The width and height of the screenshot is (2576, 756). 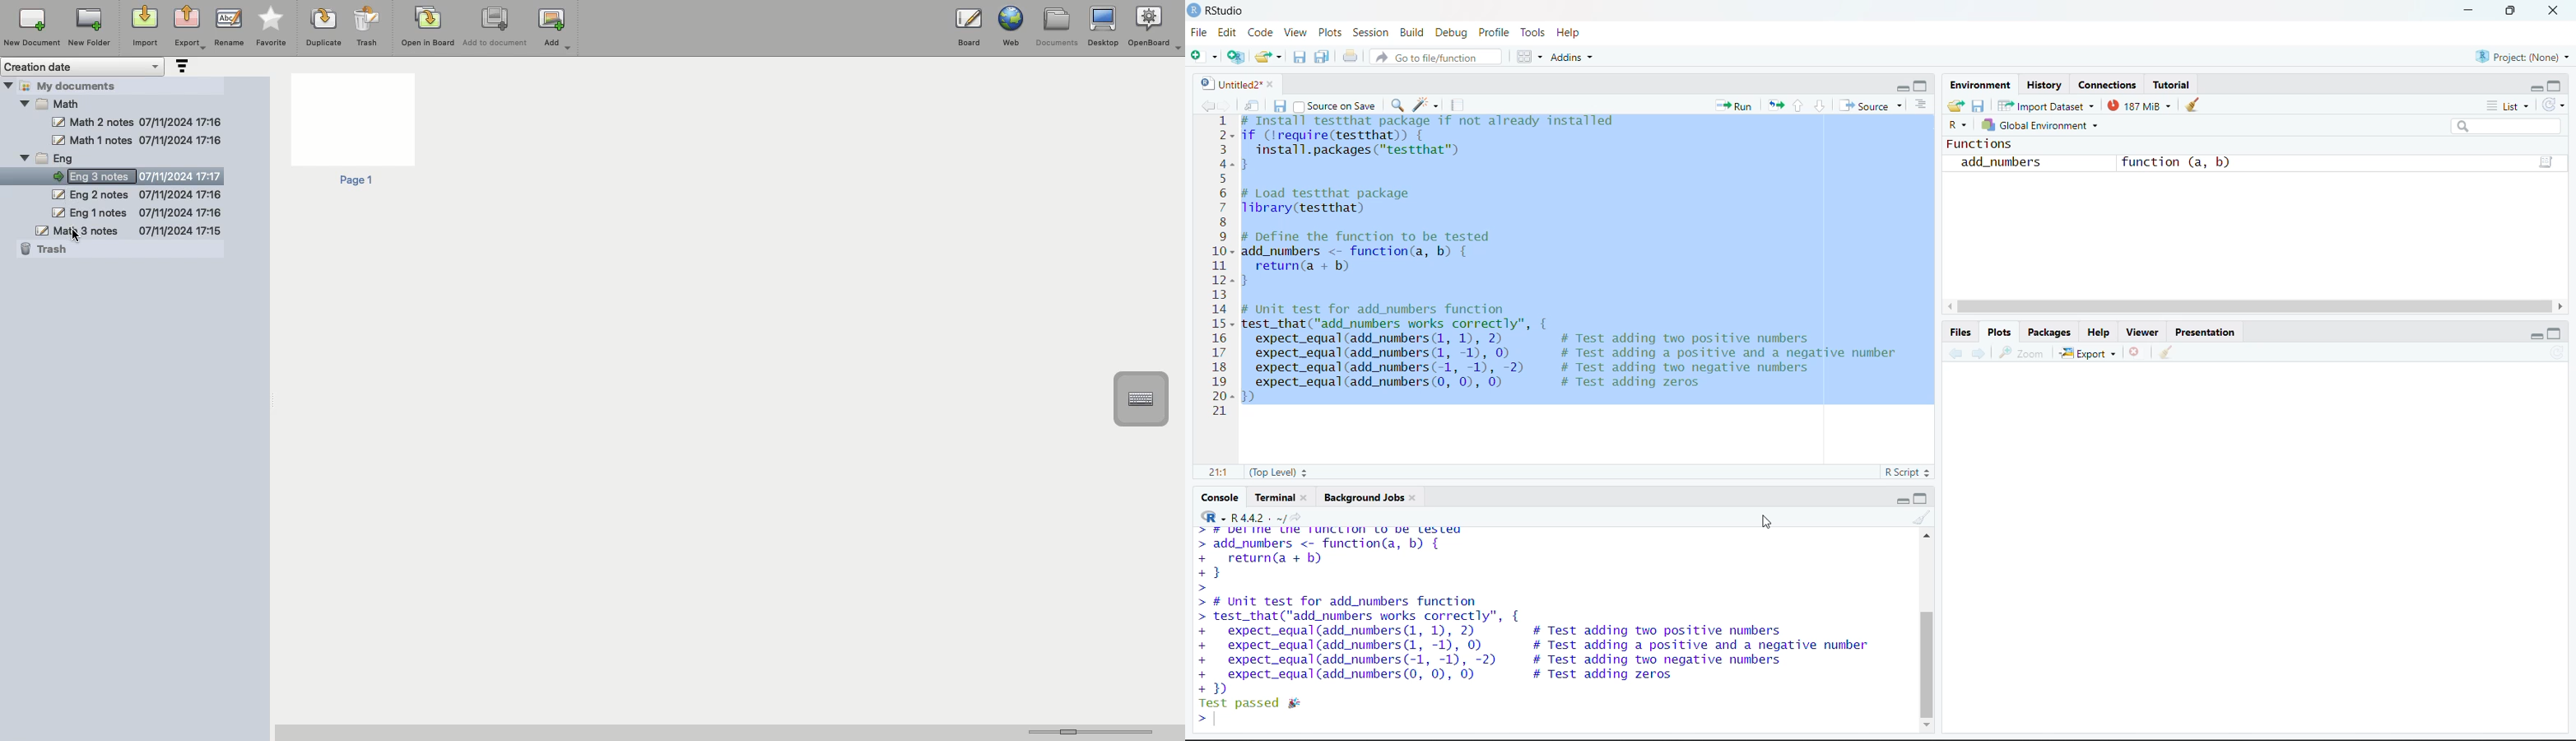 What do you see at coordinates (1978, 351) in the screenshot?
I see `next` at bounding box center [1978, 351].